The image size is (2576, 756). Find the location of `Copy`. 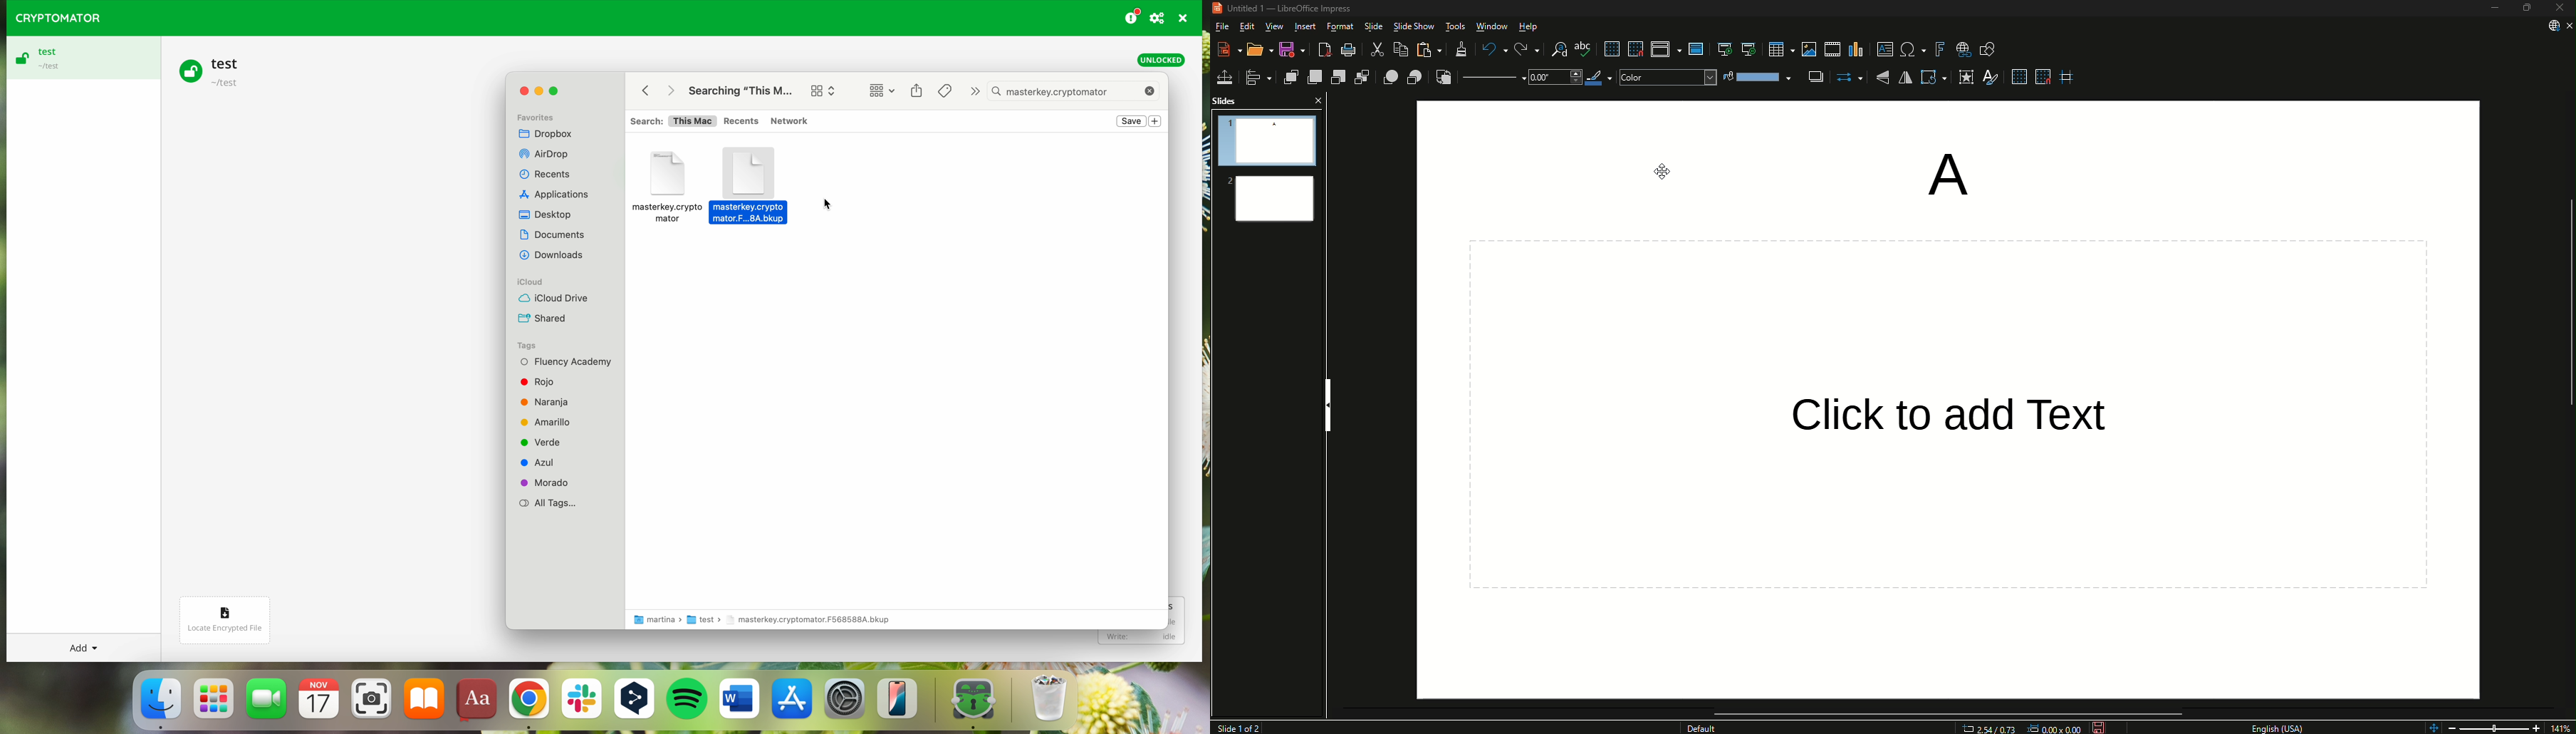

Copy is located at coordinates (1396, 49).